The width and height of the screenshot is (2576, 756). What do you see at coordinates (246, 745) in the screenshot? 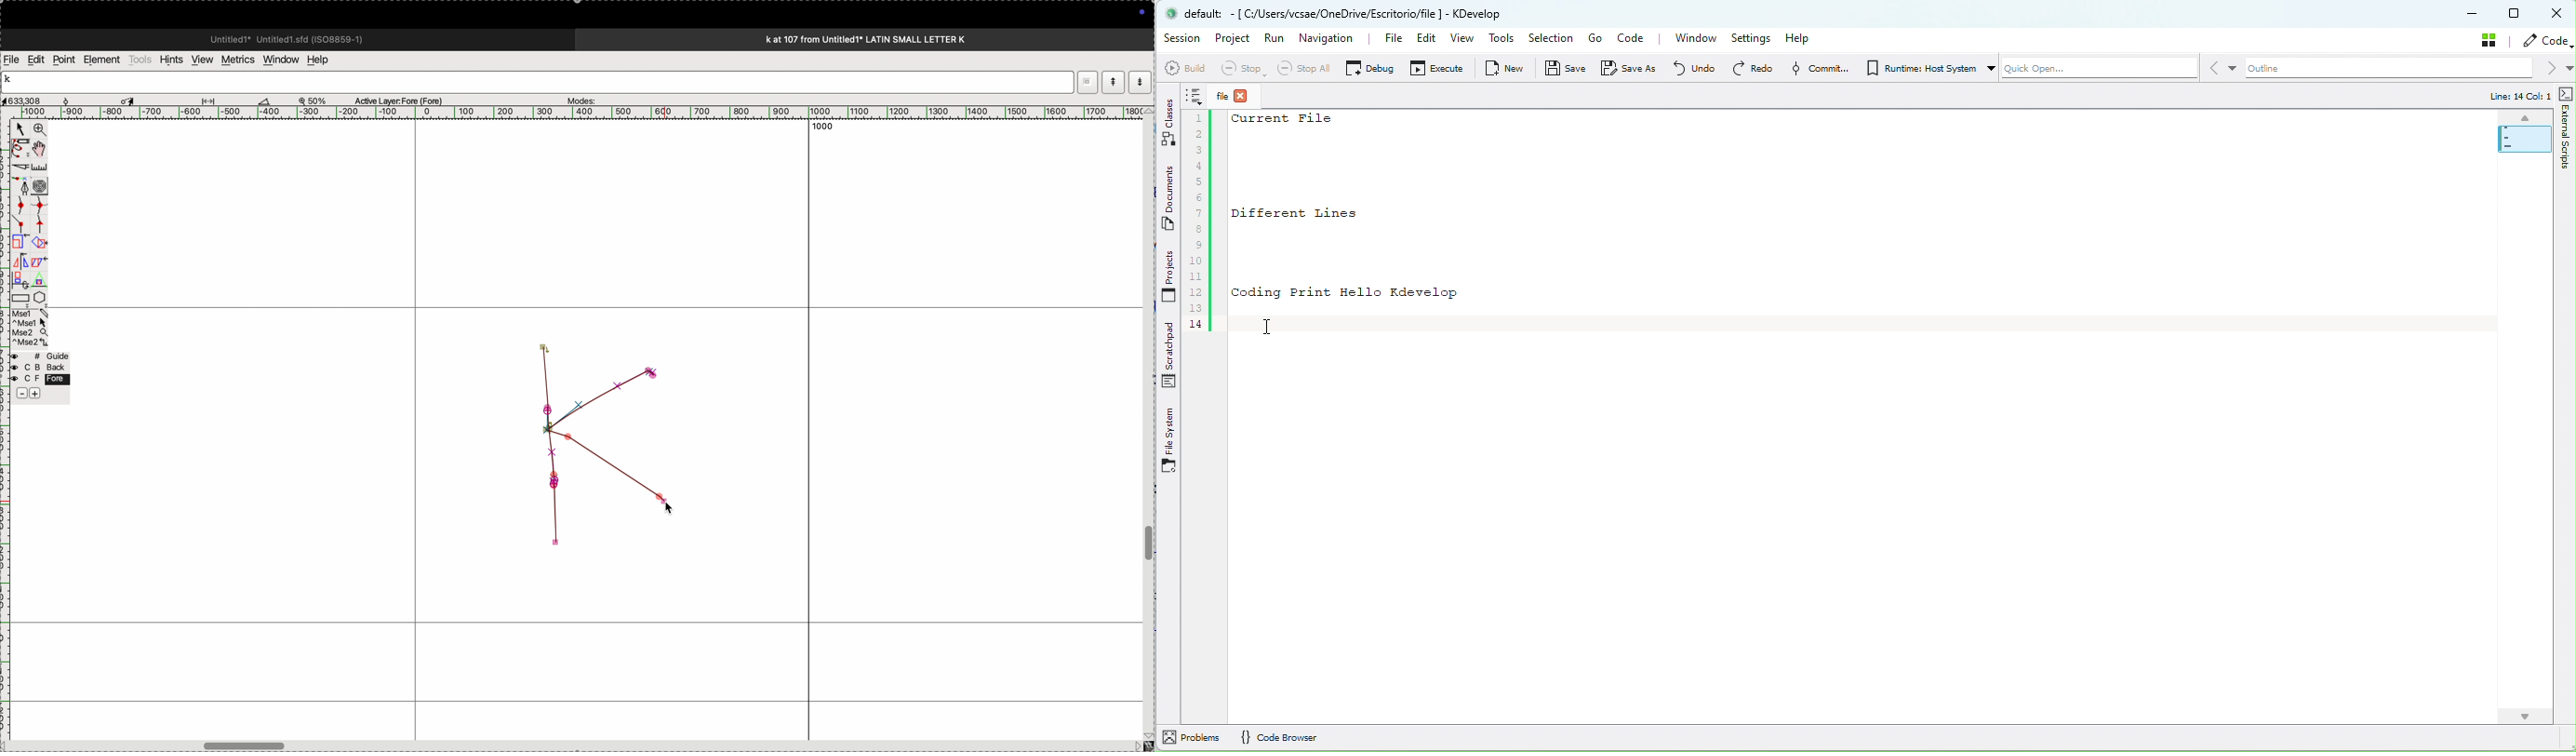
I see `toggle screen` at bounding box center [246, 745].